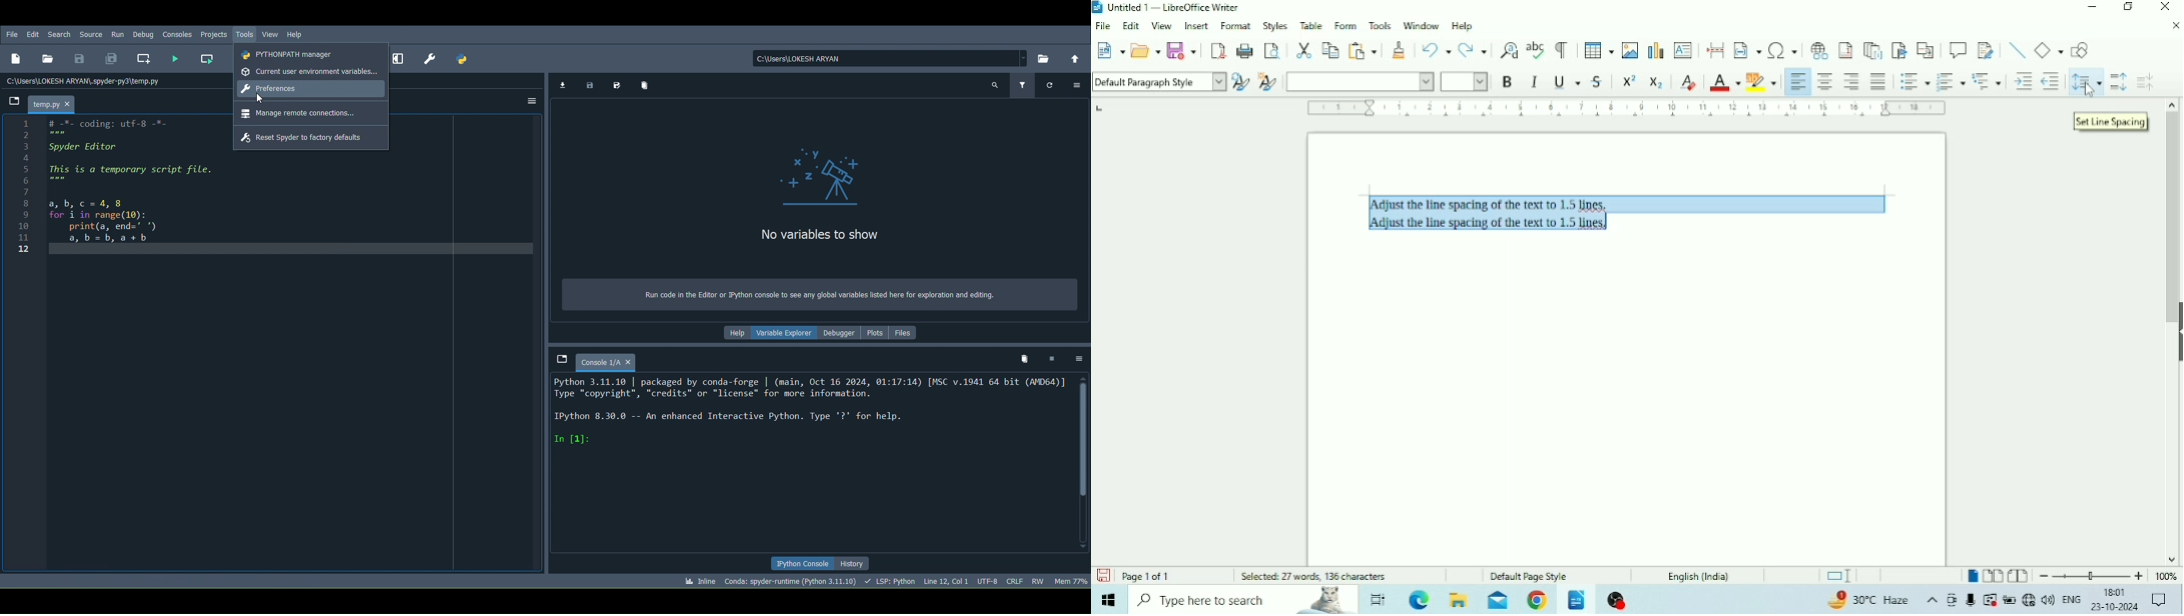 This screenshot has width=2184, height=616. I want to click on Meet Now, so click(1953, 600).